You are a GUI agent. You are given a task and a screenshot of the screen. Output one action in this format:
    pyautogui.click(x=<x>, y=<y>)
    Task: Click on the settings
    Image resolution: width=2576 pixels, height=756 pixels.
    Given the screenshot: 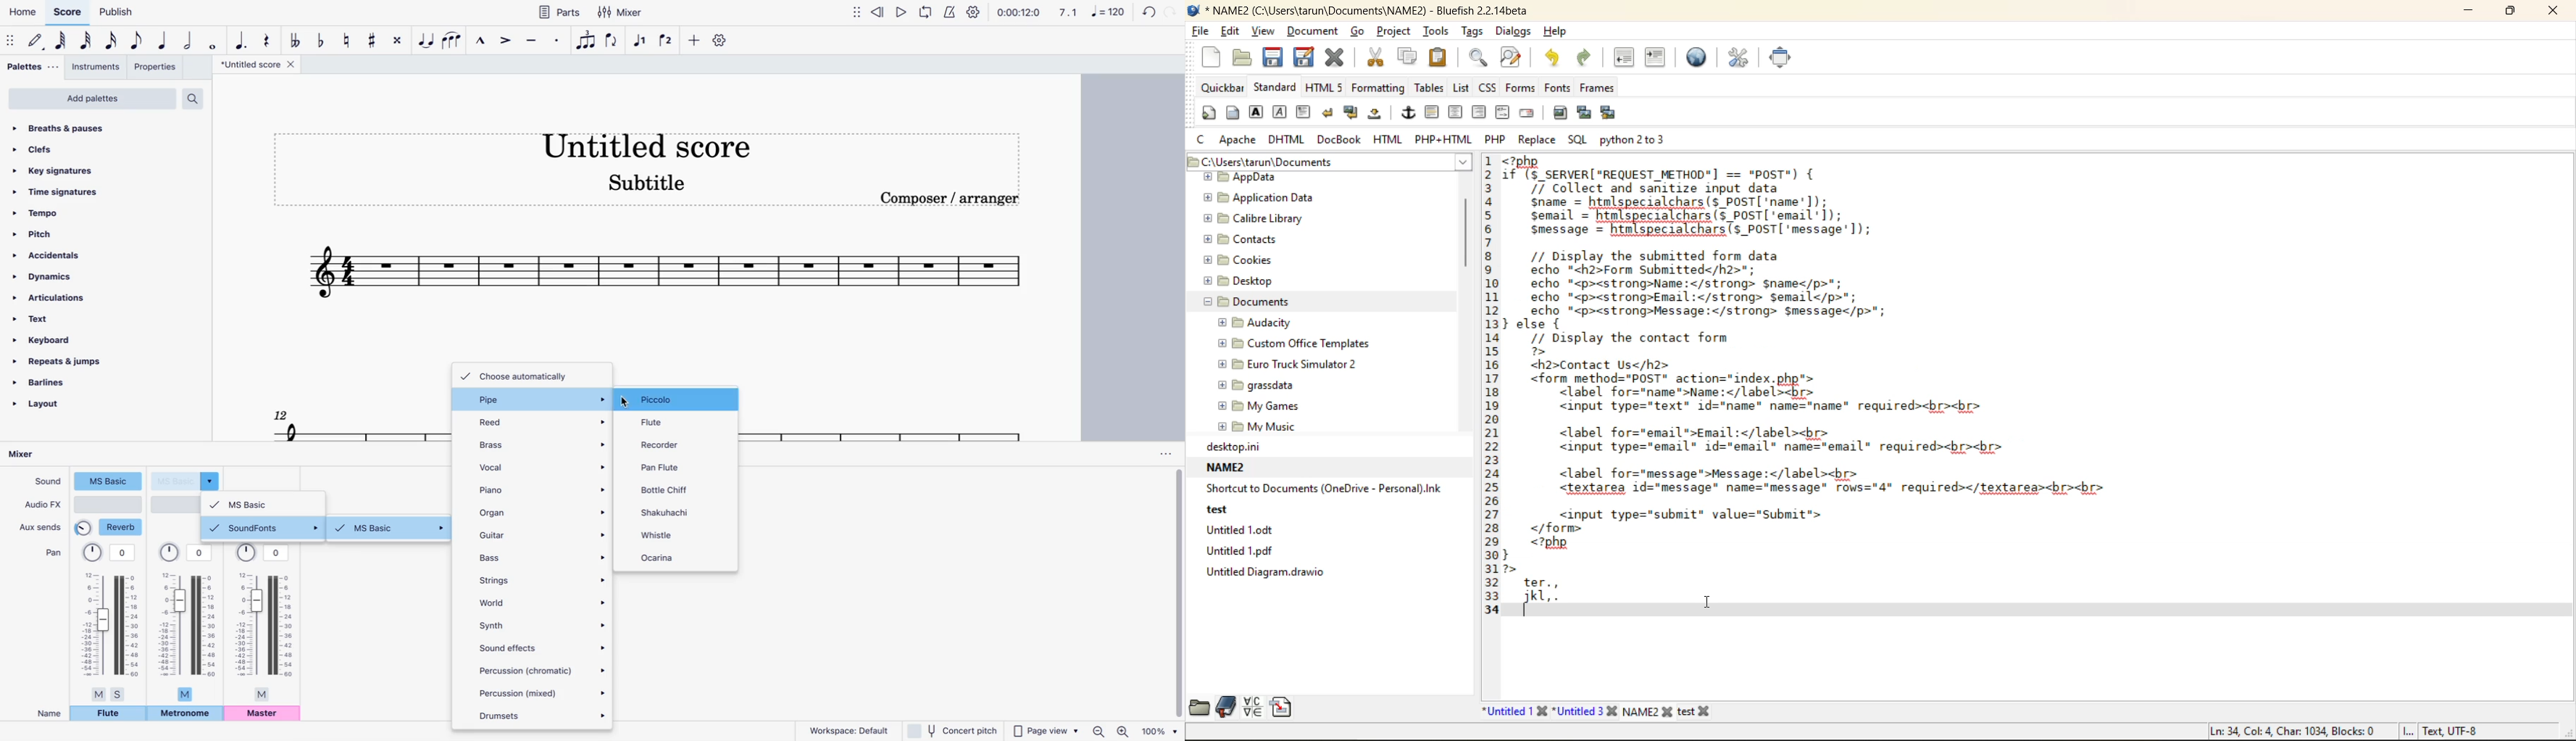 What is the action you would take?
    pyautogui.click(x=973, y=11)
    